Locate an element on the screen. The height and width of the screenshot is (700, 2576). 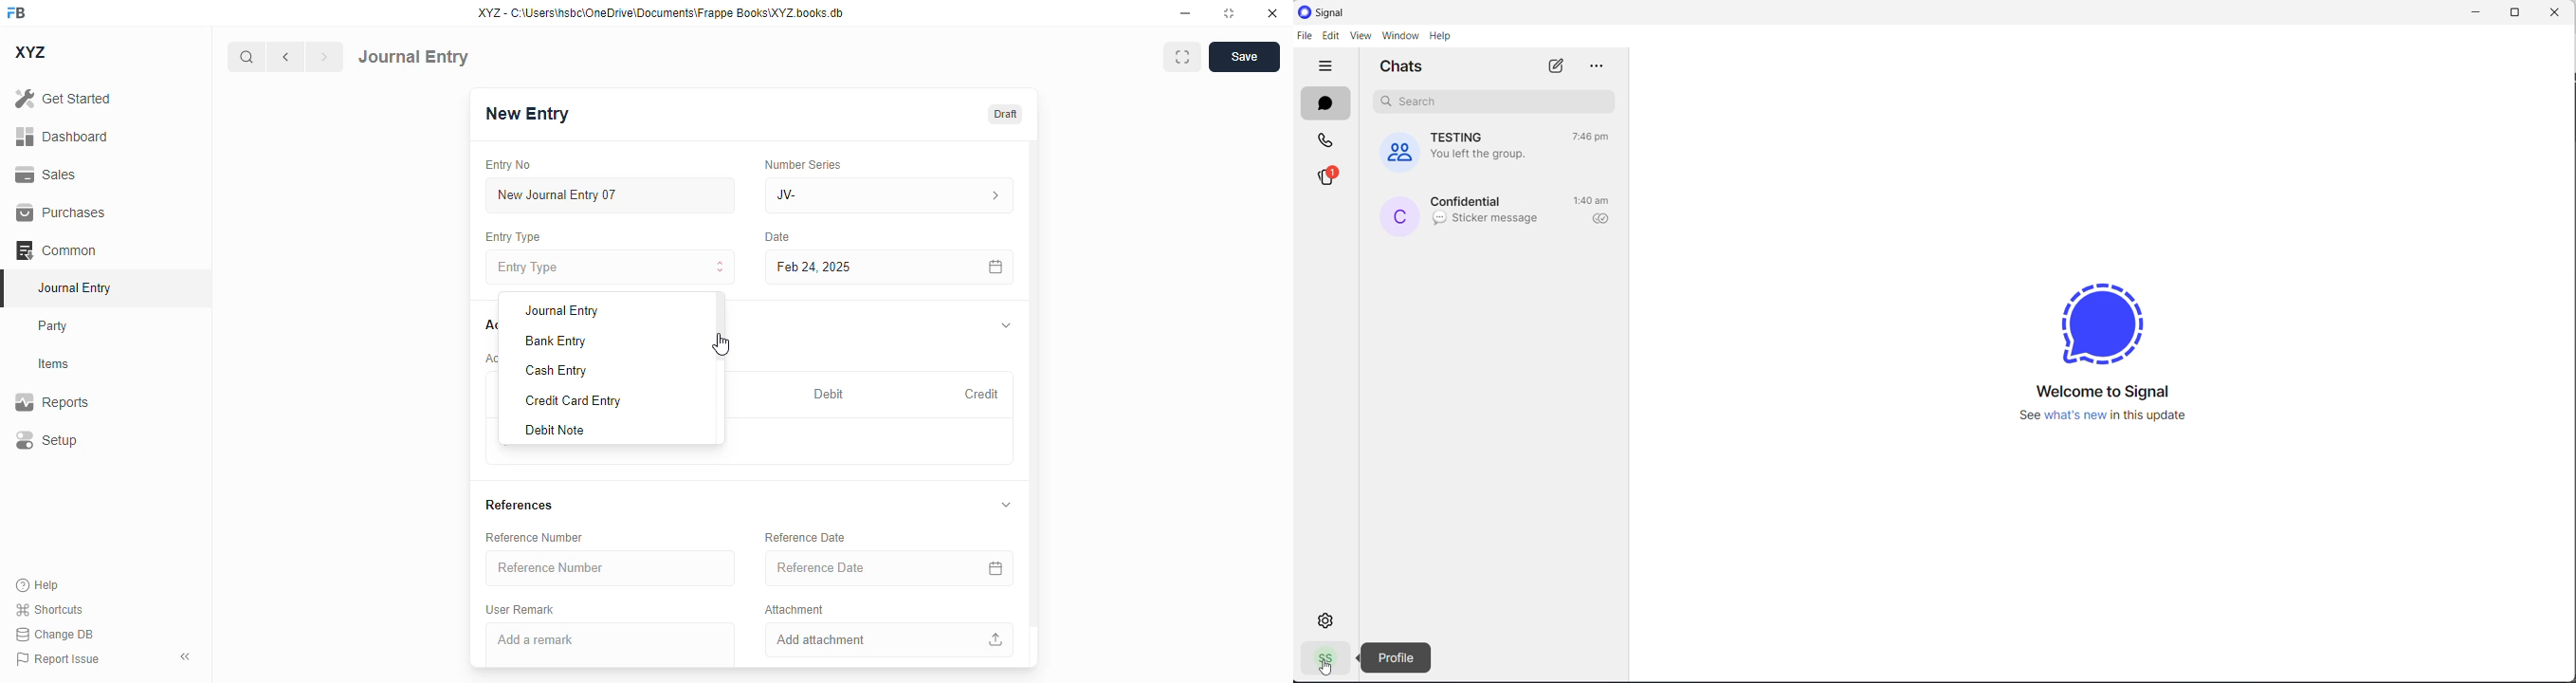
add a remark is located at coordinates (610, 644).